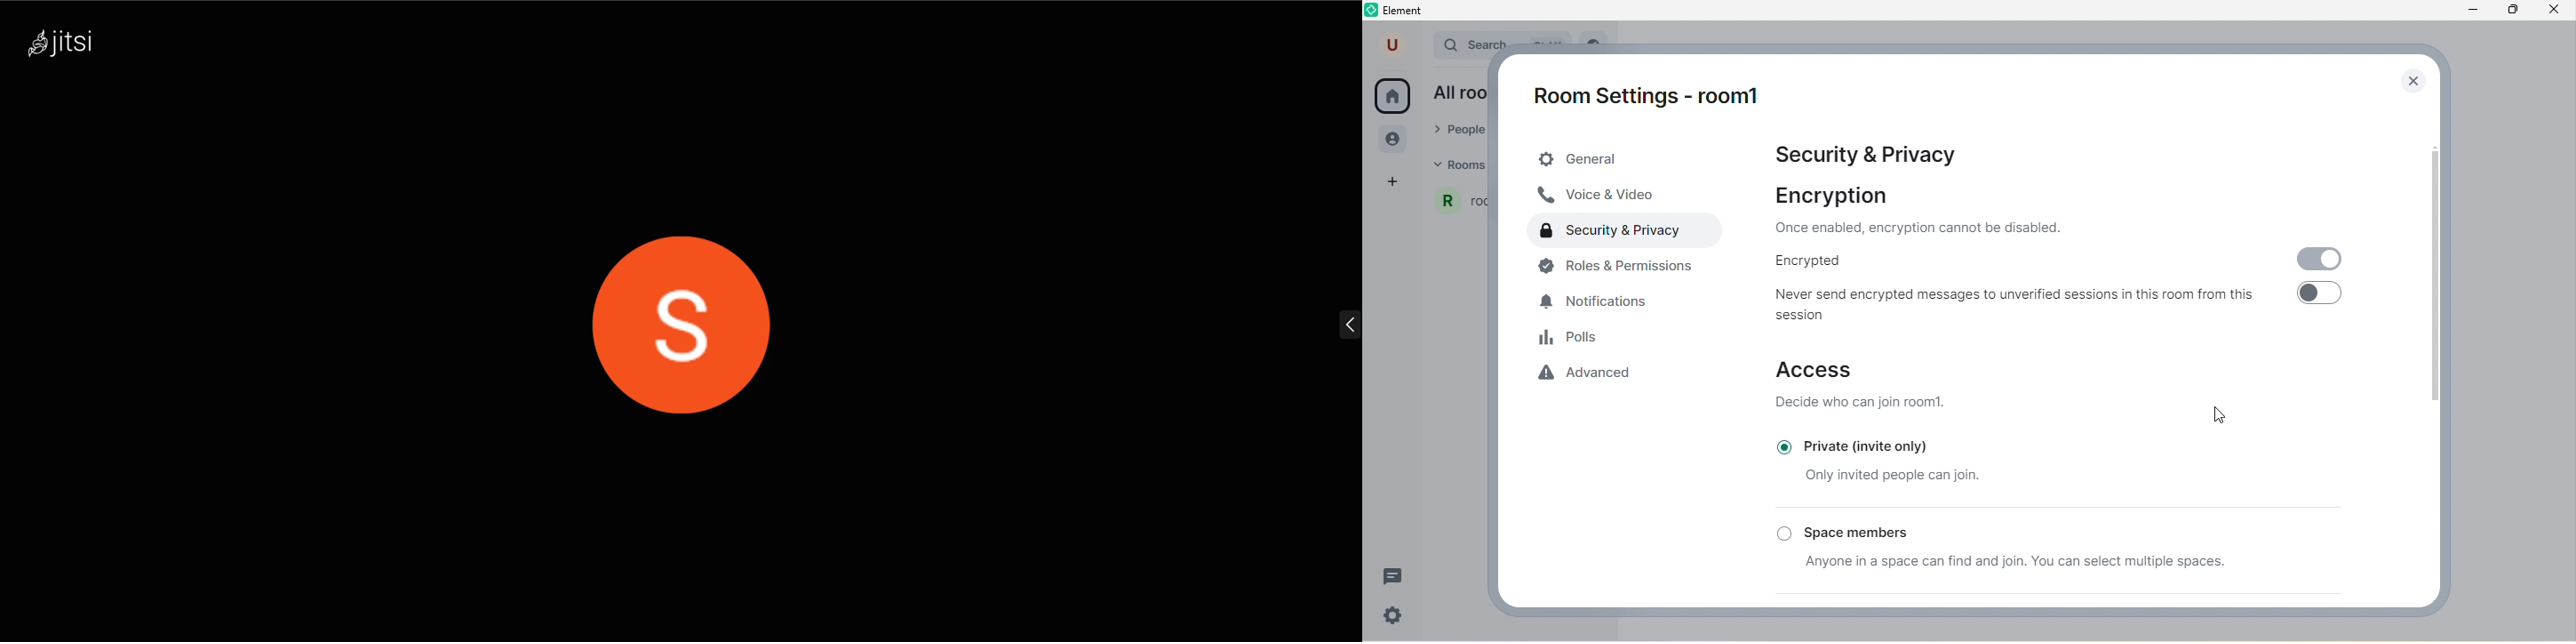  What do you see at coordinates (1392, 574) in the screenshot?
I see `threads` at bounding box center [1392, 574].